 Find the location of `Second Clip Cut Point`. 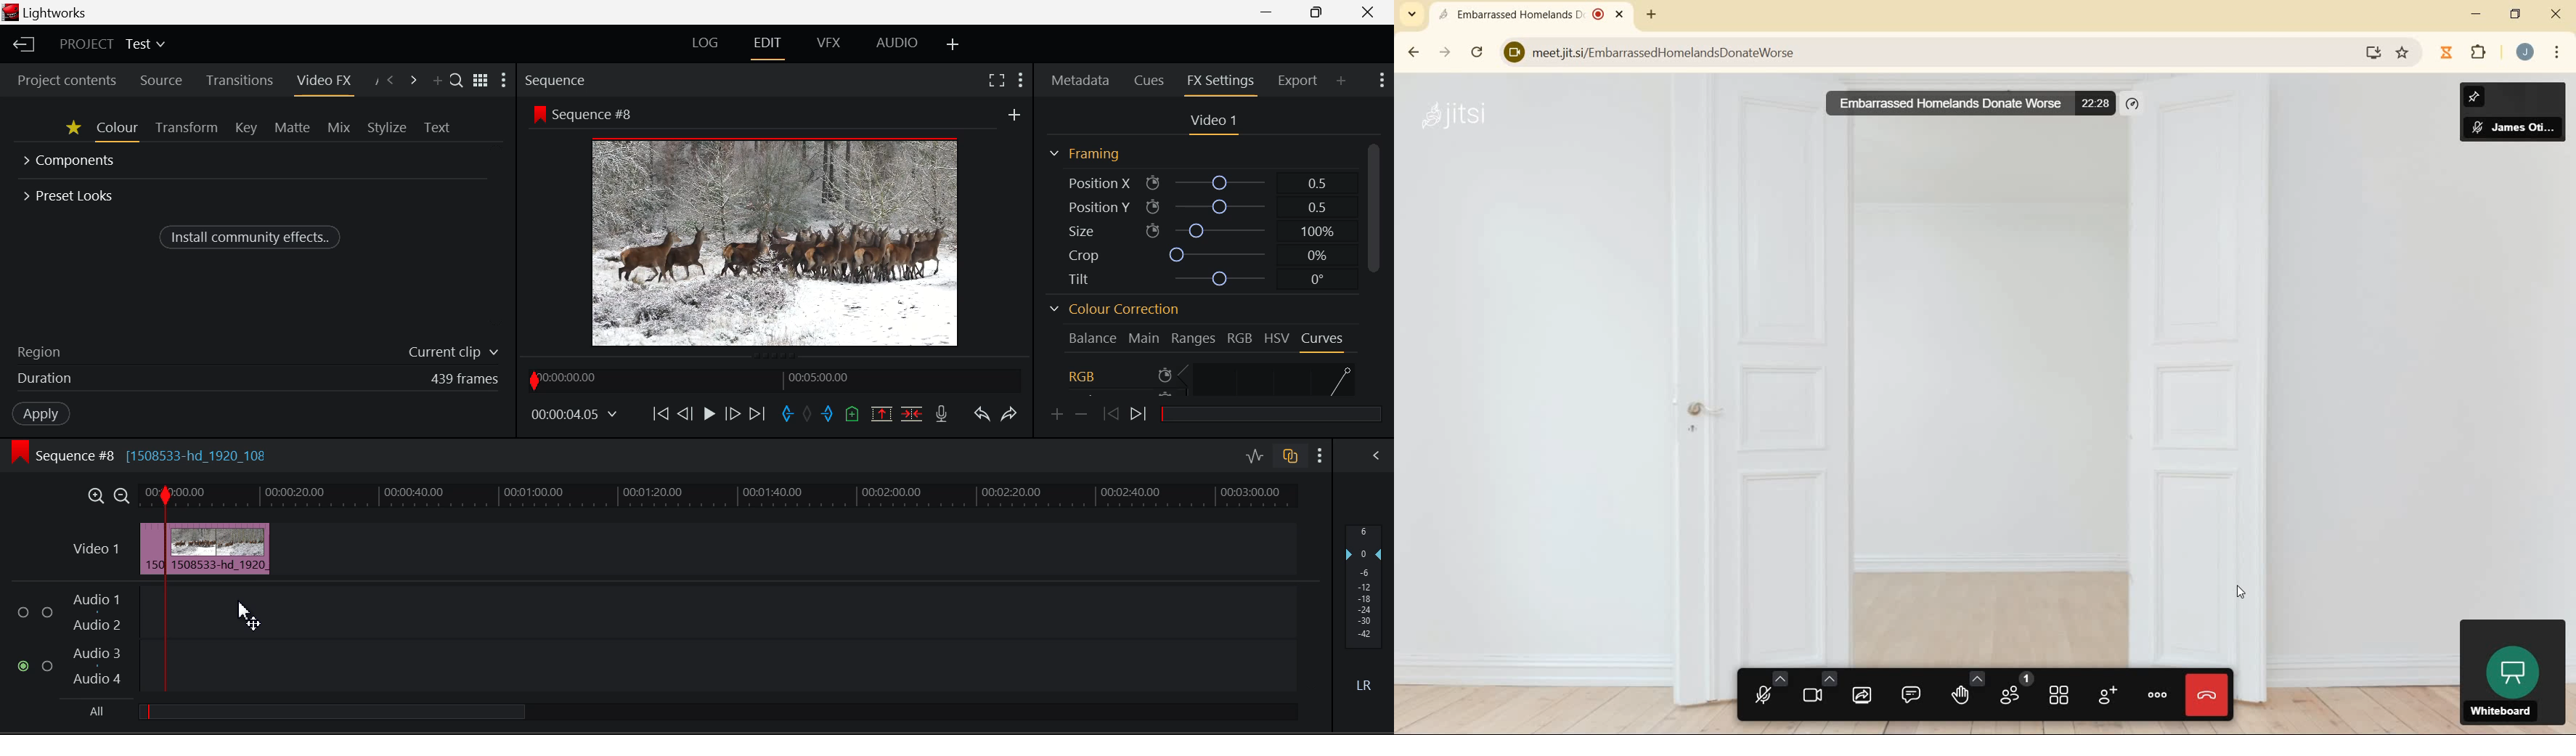

Second Clip Cut Point is located at coordinates (227, 590).